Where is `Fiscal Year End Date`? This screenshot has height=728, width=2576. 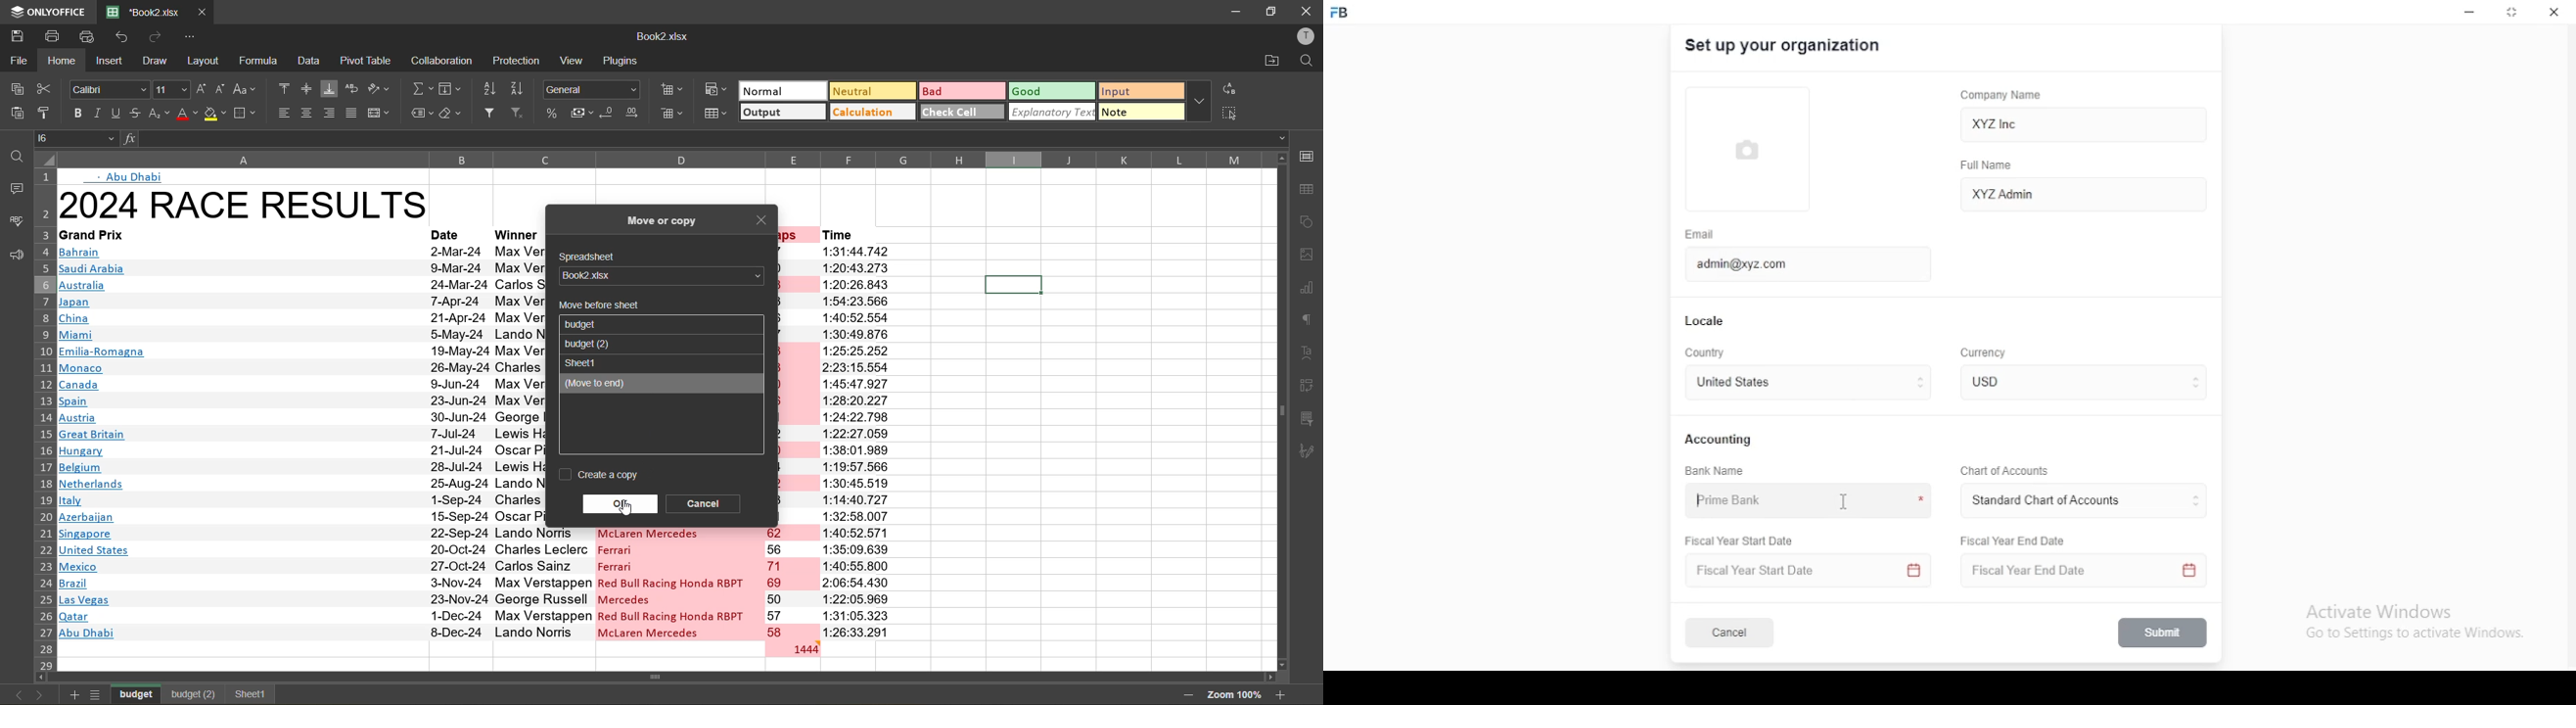
Fiscal Year End Date is located at coordinates (2014, 540).